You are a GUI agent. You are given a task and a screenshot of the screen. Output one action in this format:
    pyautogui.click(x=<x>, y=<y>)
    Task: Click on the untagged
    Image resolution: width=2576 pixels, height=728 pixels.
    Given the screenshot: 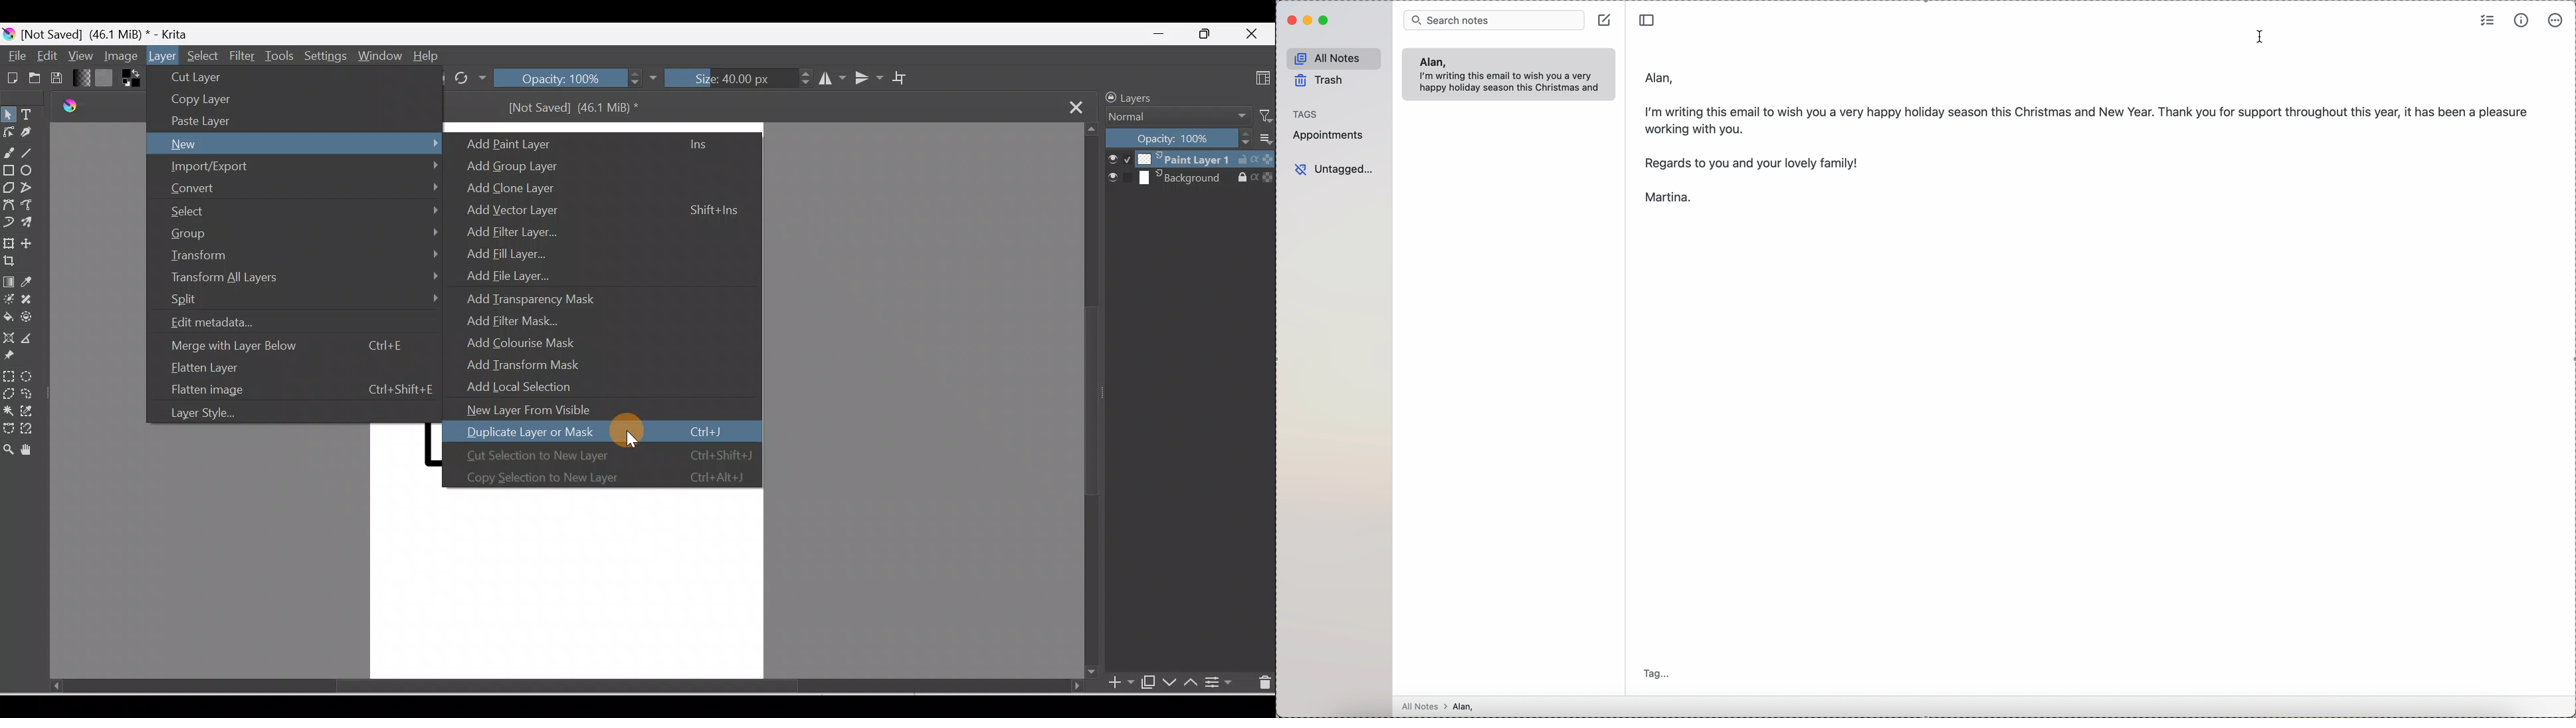 What is the action you would take?
    pyautogui.click(x=1334, y=170)
    